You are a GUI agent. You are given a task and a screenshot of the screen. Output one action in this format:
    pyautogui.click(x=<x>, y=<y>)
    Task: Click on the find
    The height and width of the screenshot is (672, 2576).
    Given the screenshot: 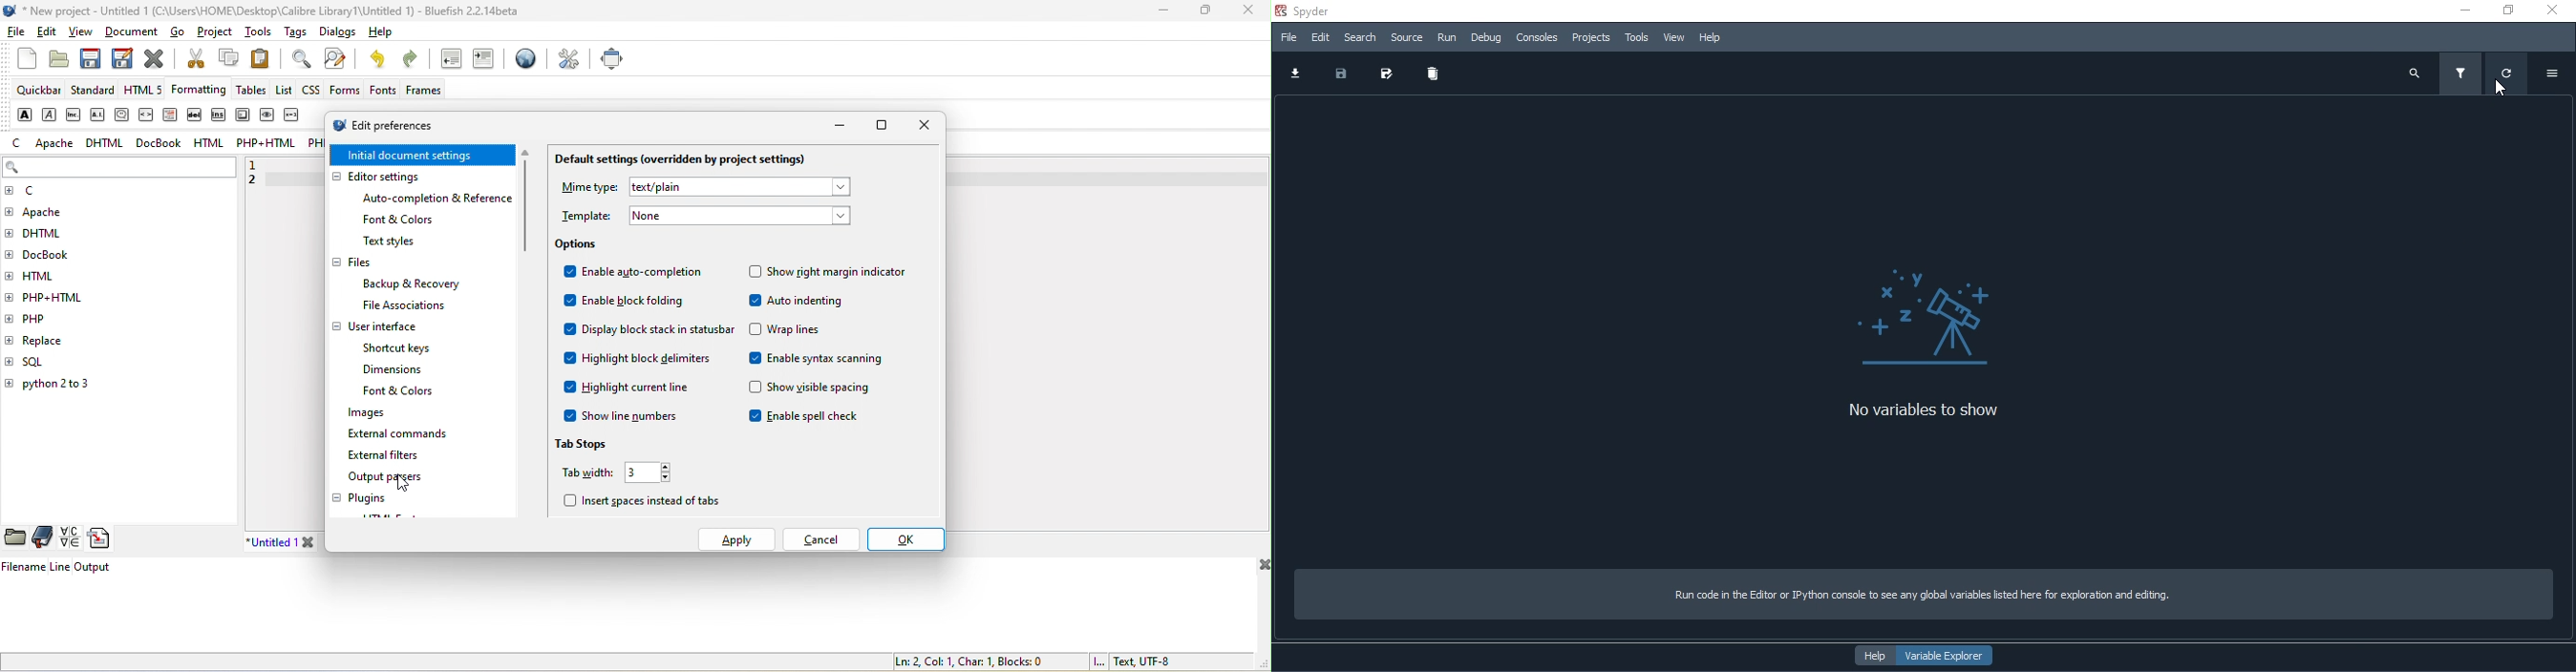 What is the action you would take?
    pyautogui.click(x=298, y=59)
    